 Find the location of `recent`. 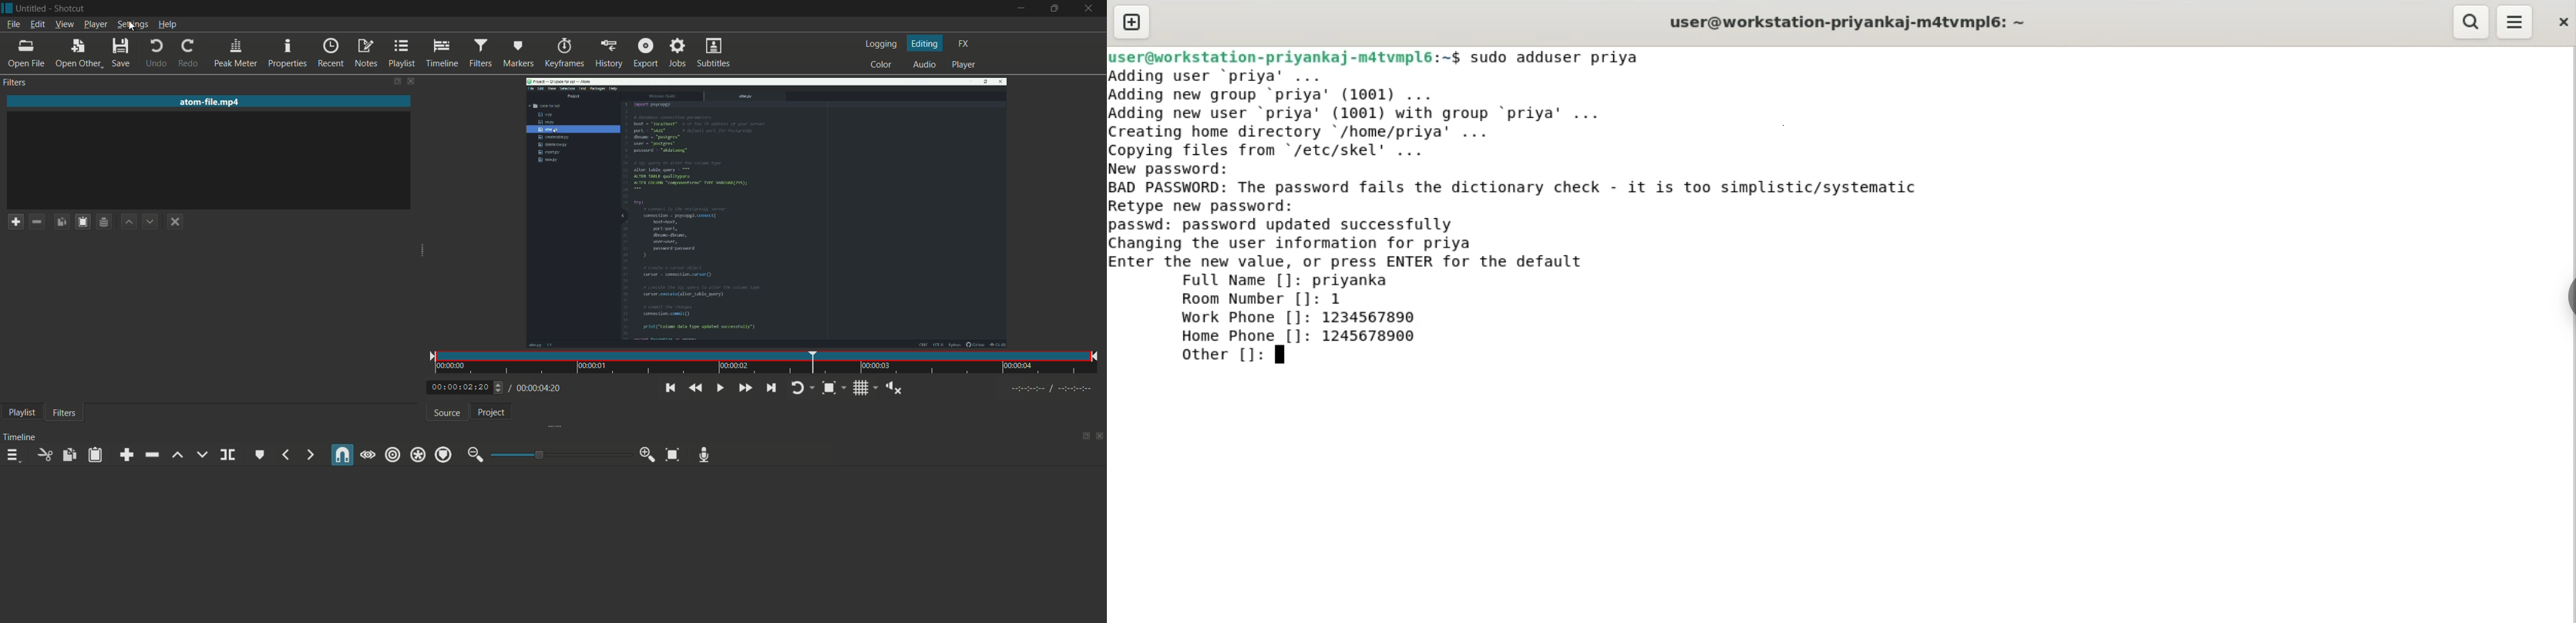

recent is located at coordinates (330, 53).